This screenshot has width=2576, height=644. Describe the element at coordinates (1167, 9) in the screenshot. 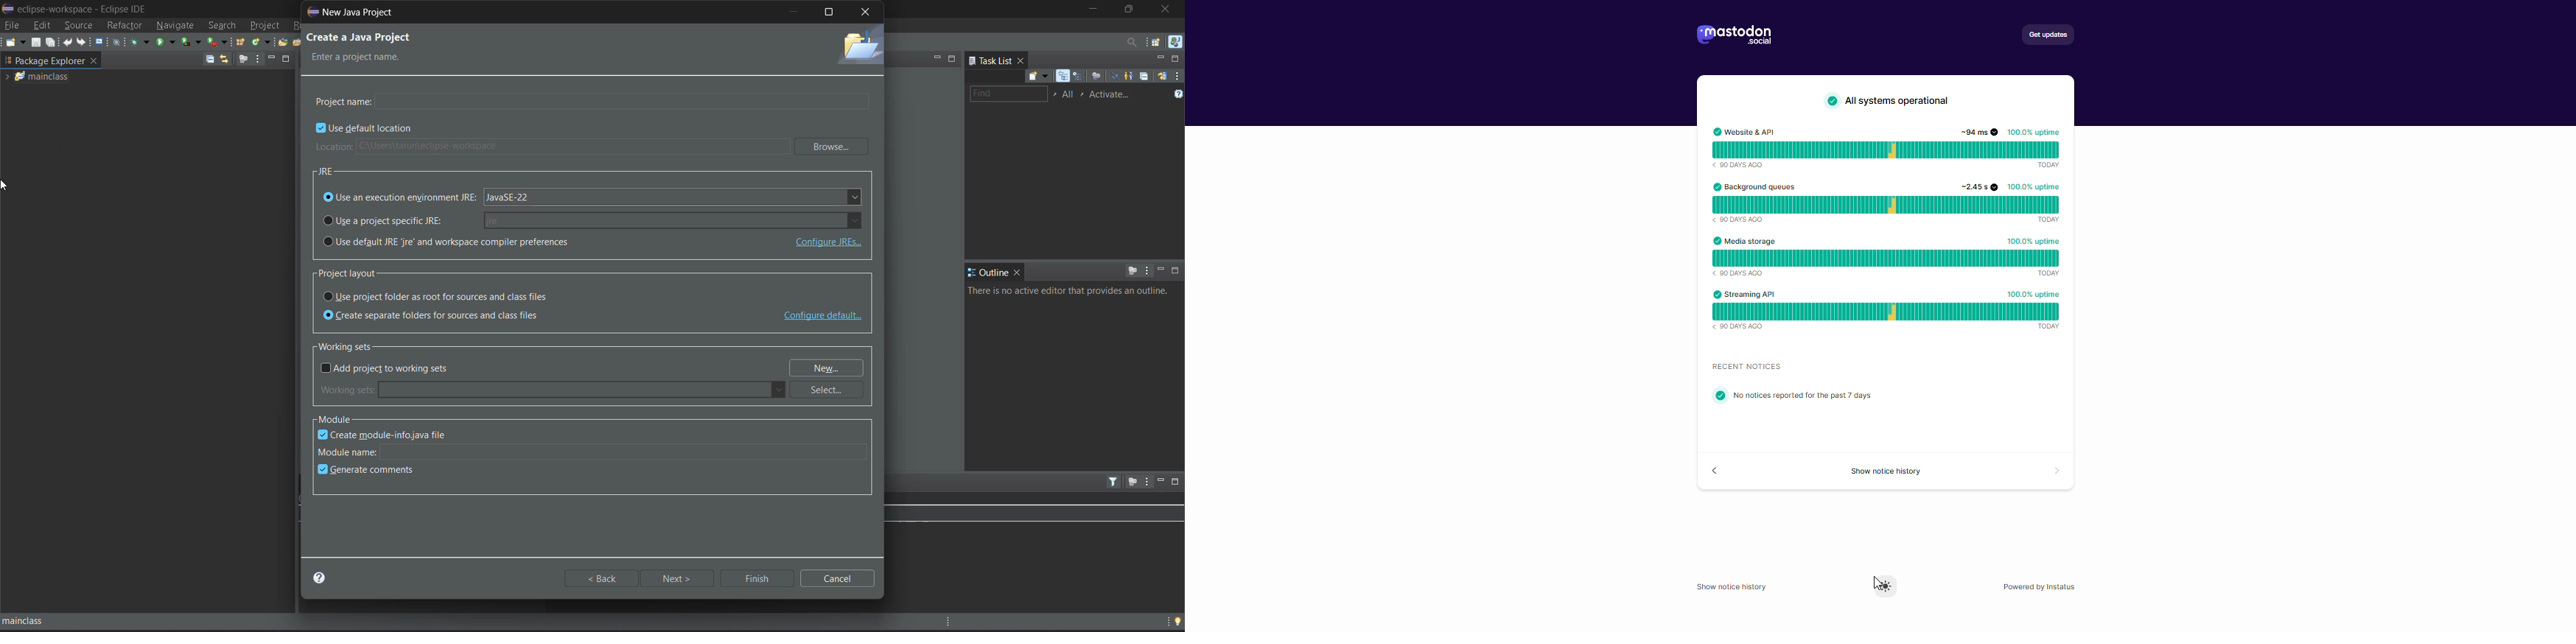

I see `close` at that location.